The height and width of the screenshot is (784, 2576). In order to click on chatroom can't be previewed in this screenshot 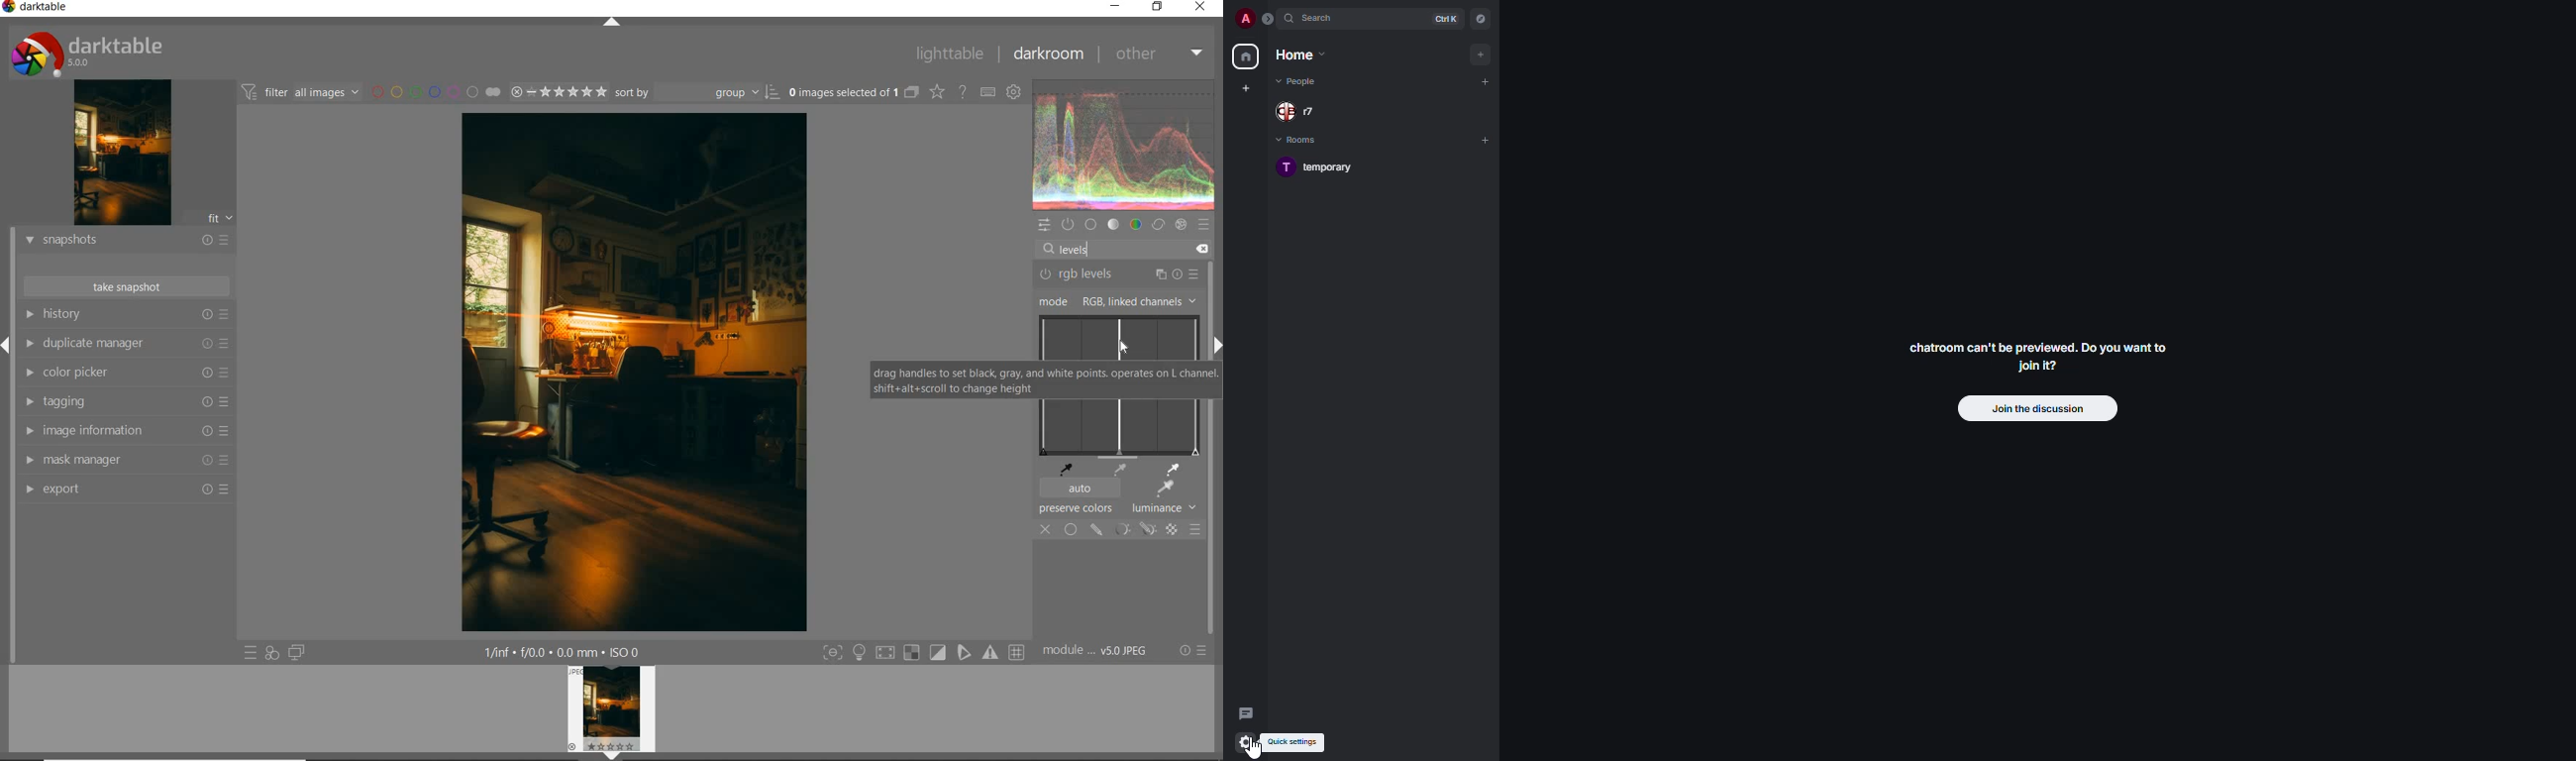, I will do `click(2036, 355)`.